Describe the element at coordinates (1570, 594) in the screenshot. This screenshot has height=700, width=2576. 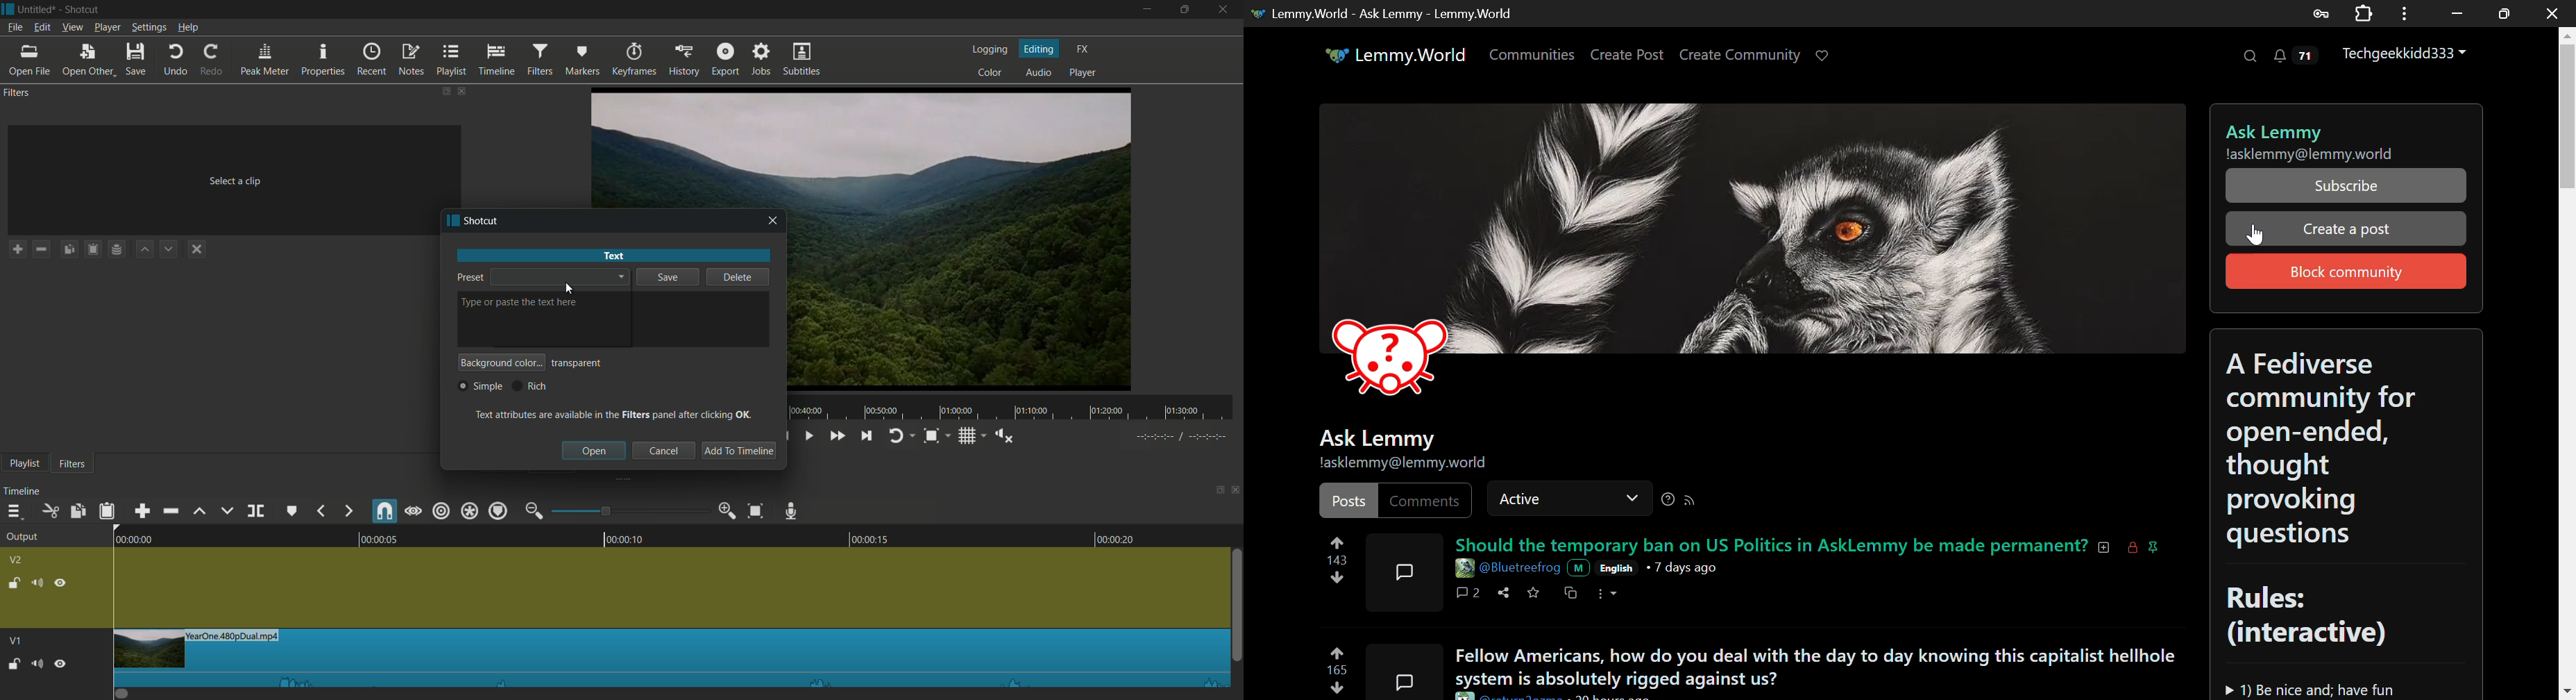
I see `Cross-post` at that location.